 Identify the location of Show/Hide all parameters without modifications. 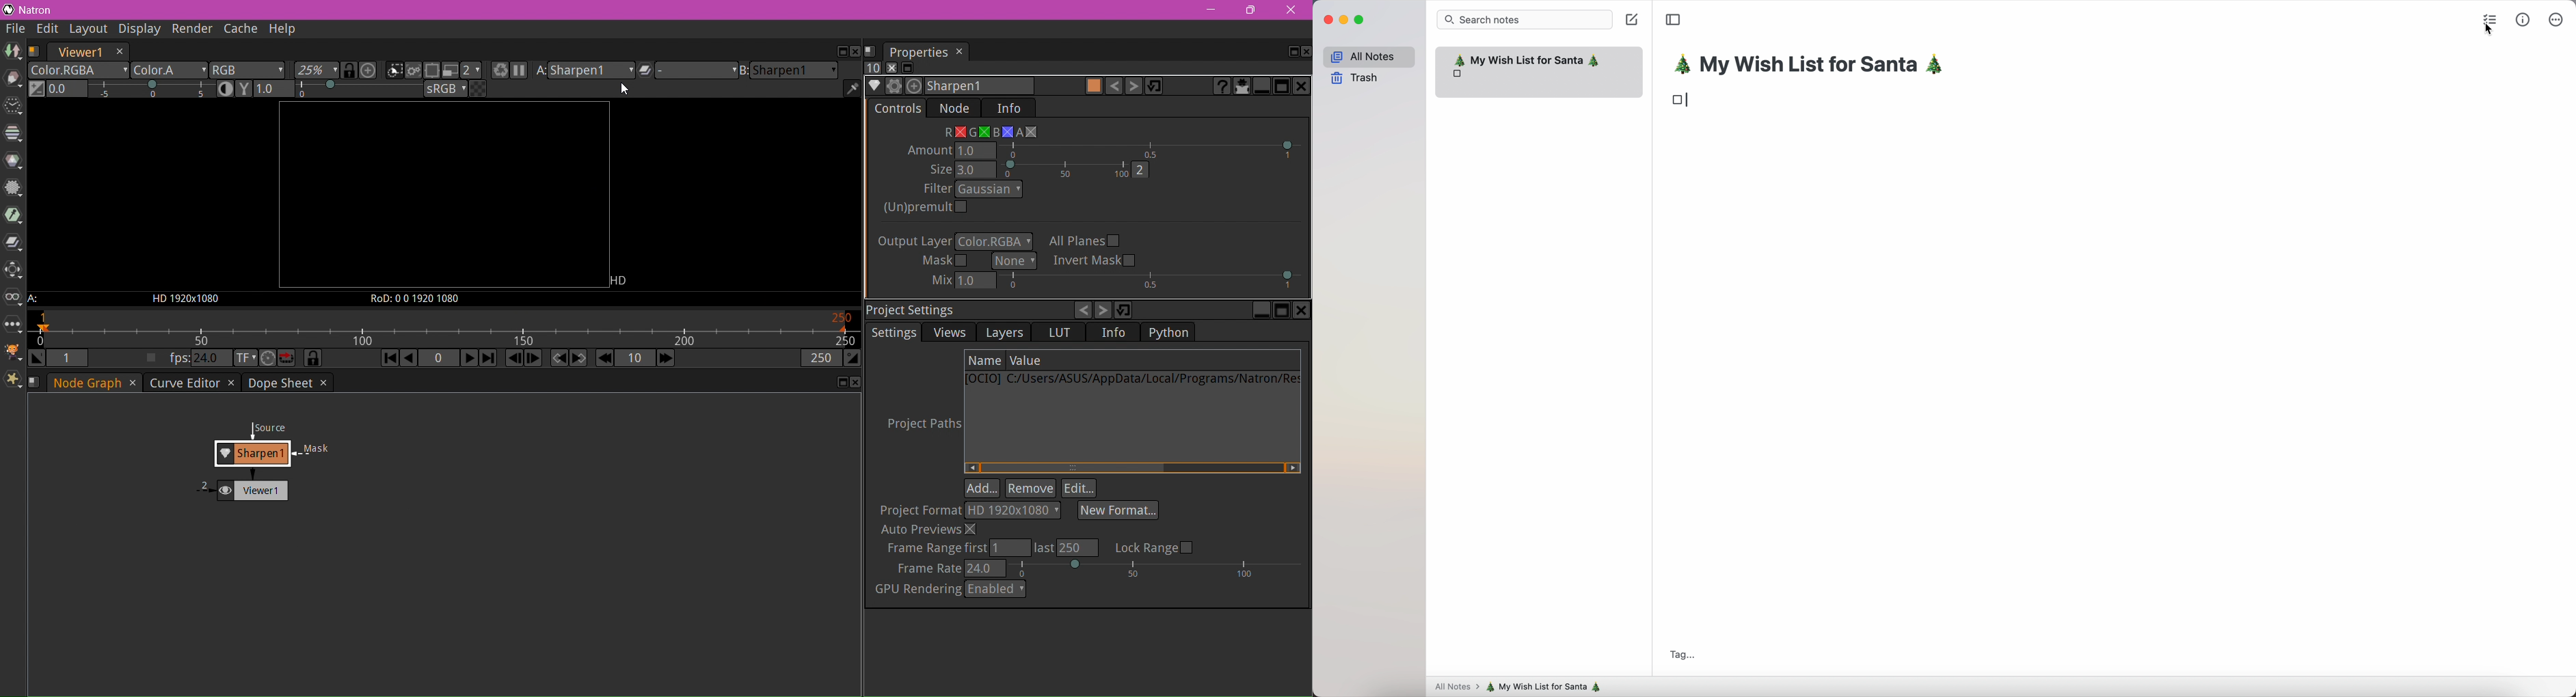
(1243, 87).